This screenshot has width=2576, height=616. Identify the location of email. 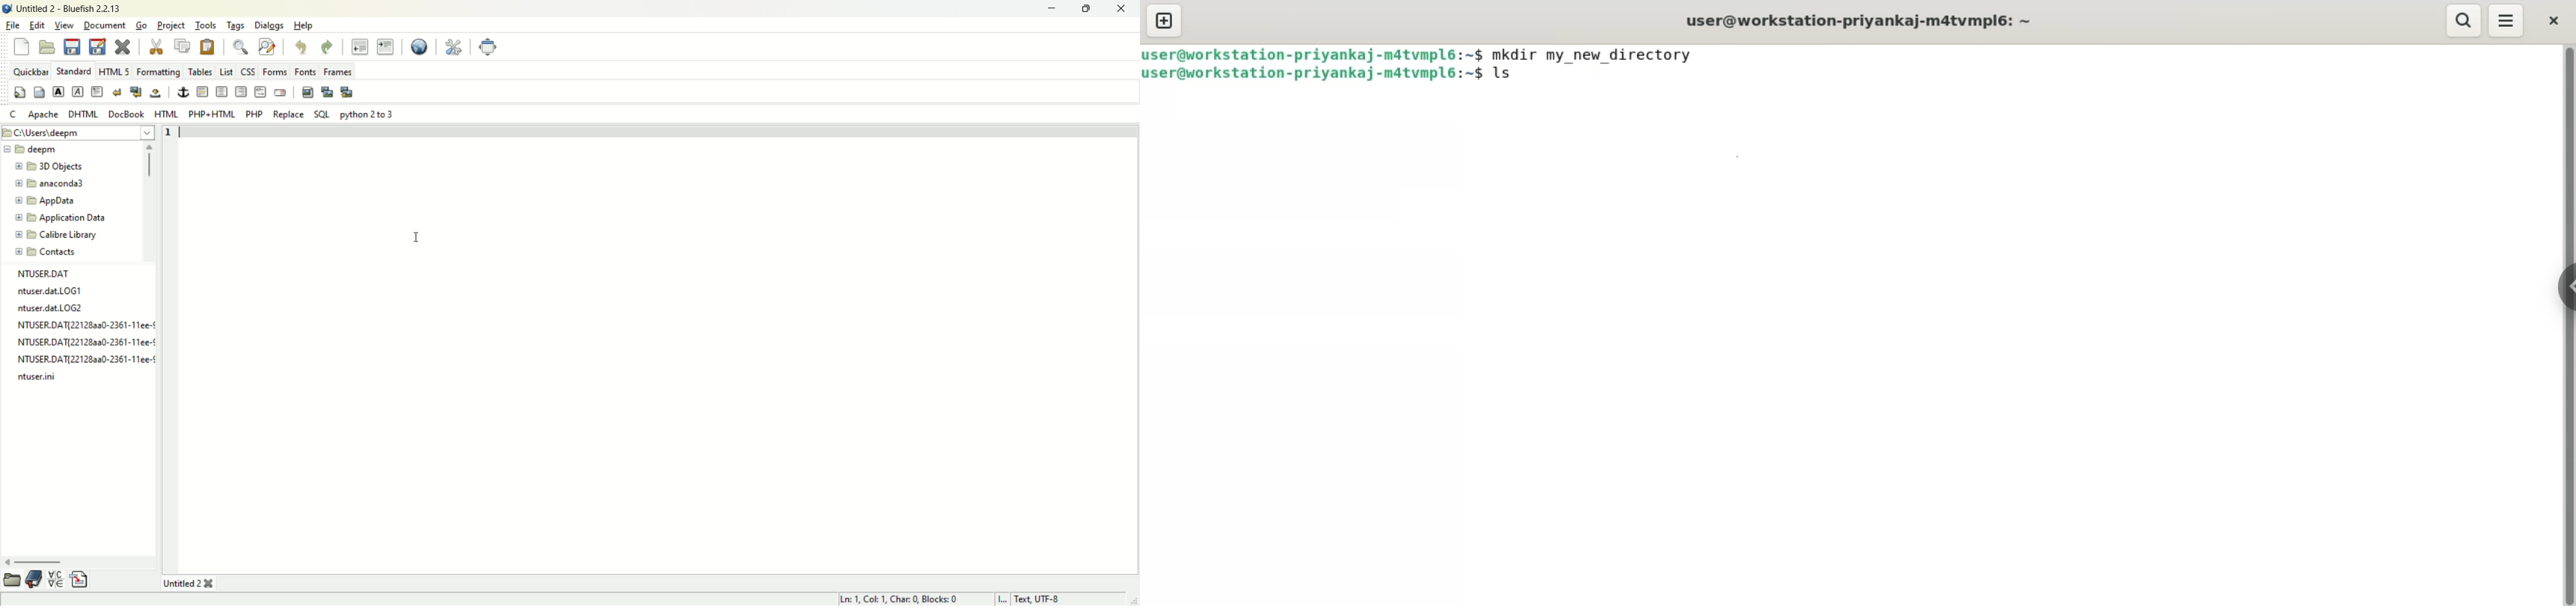
(280, 91).